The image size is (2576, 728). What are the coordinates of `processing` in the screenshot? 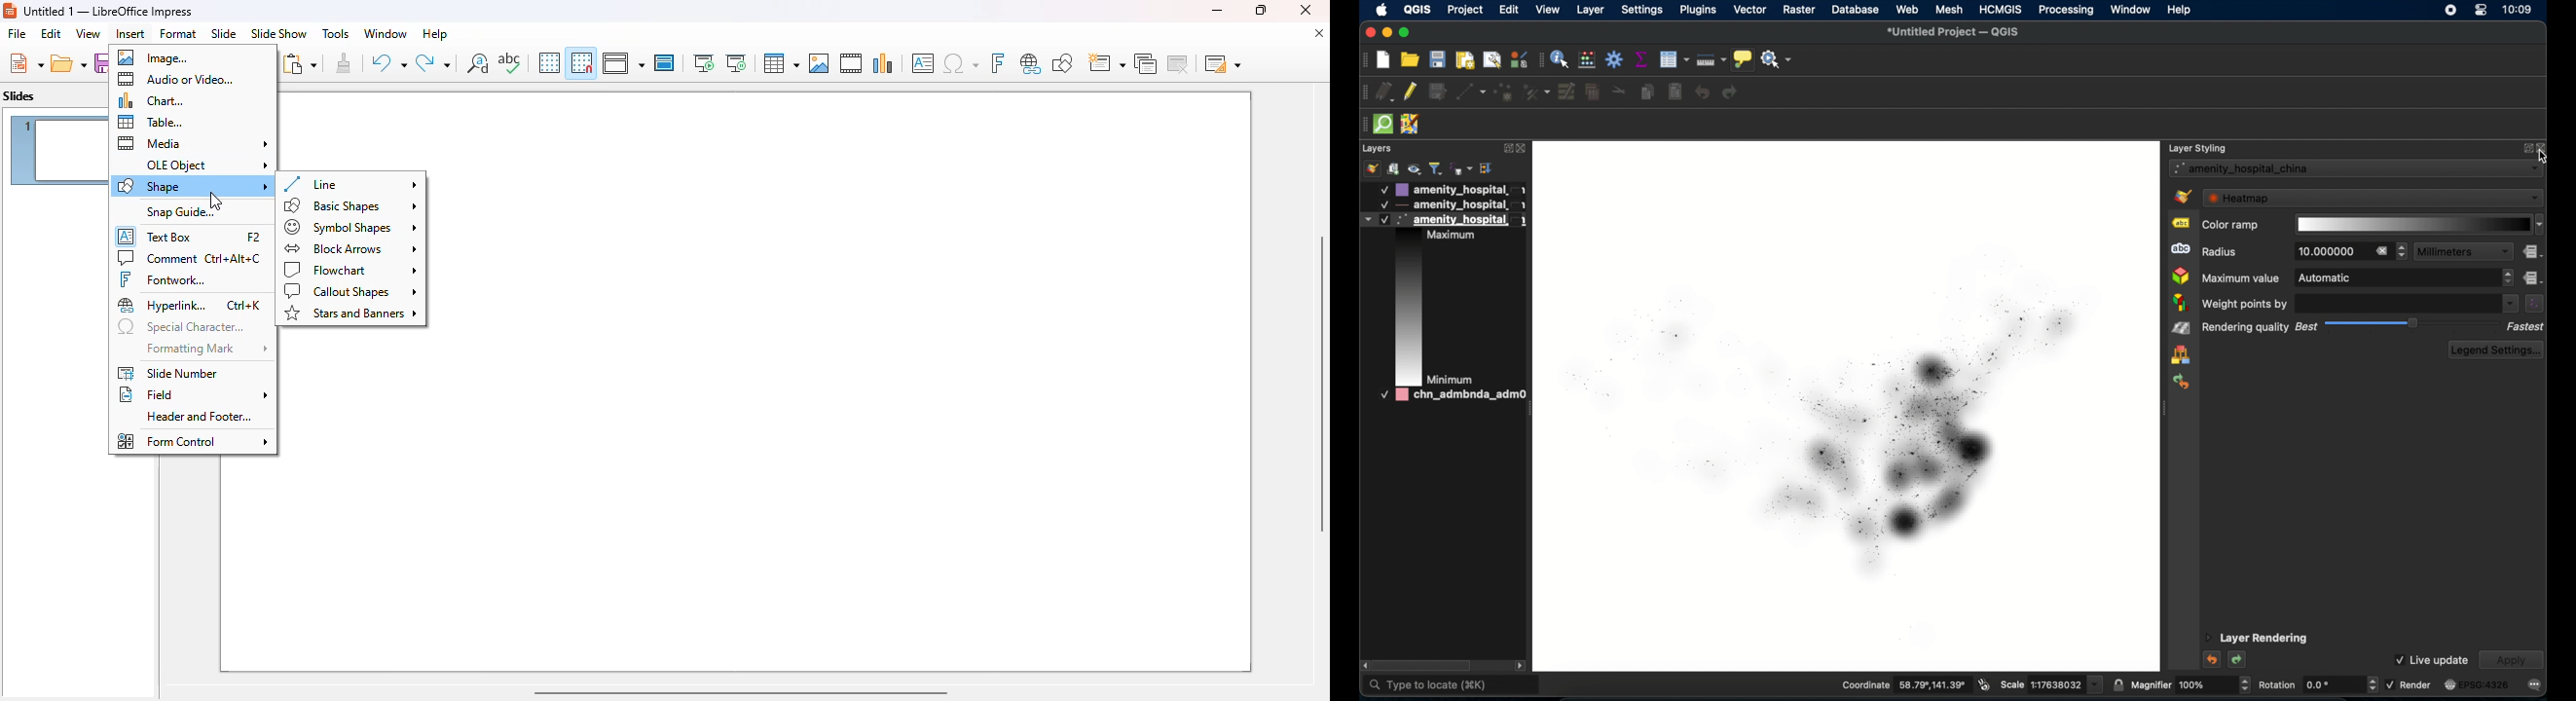 It's located at (2065, 10).